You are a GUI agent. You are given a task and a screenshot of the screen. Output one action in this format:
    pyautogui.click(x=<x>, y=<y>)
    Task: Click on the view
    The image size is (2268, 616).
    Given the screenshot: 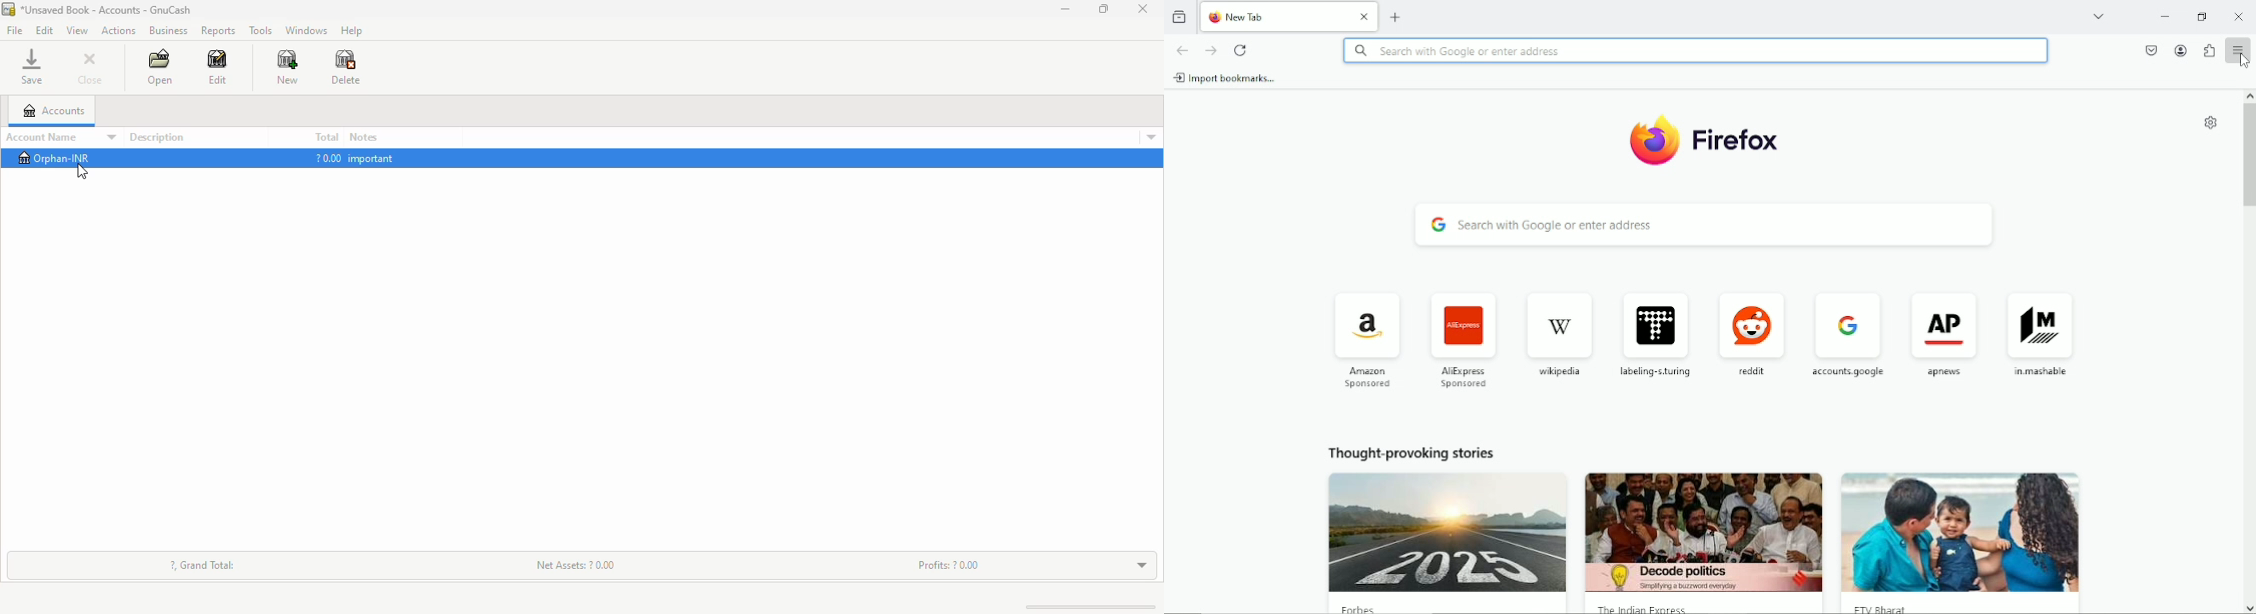 What is the action you would take?
    pyautogui.click(x=77, y=29)
    